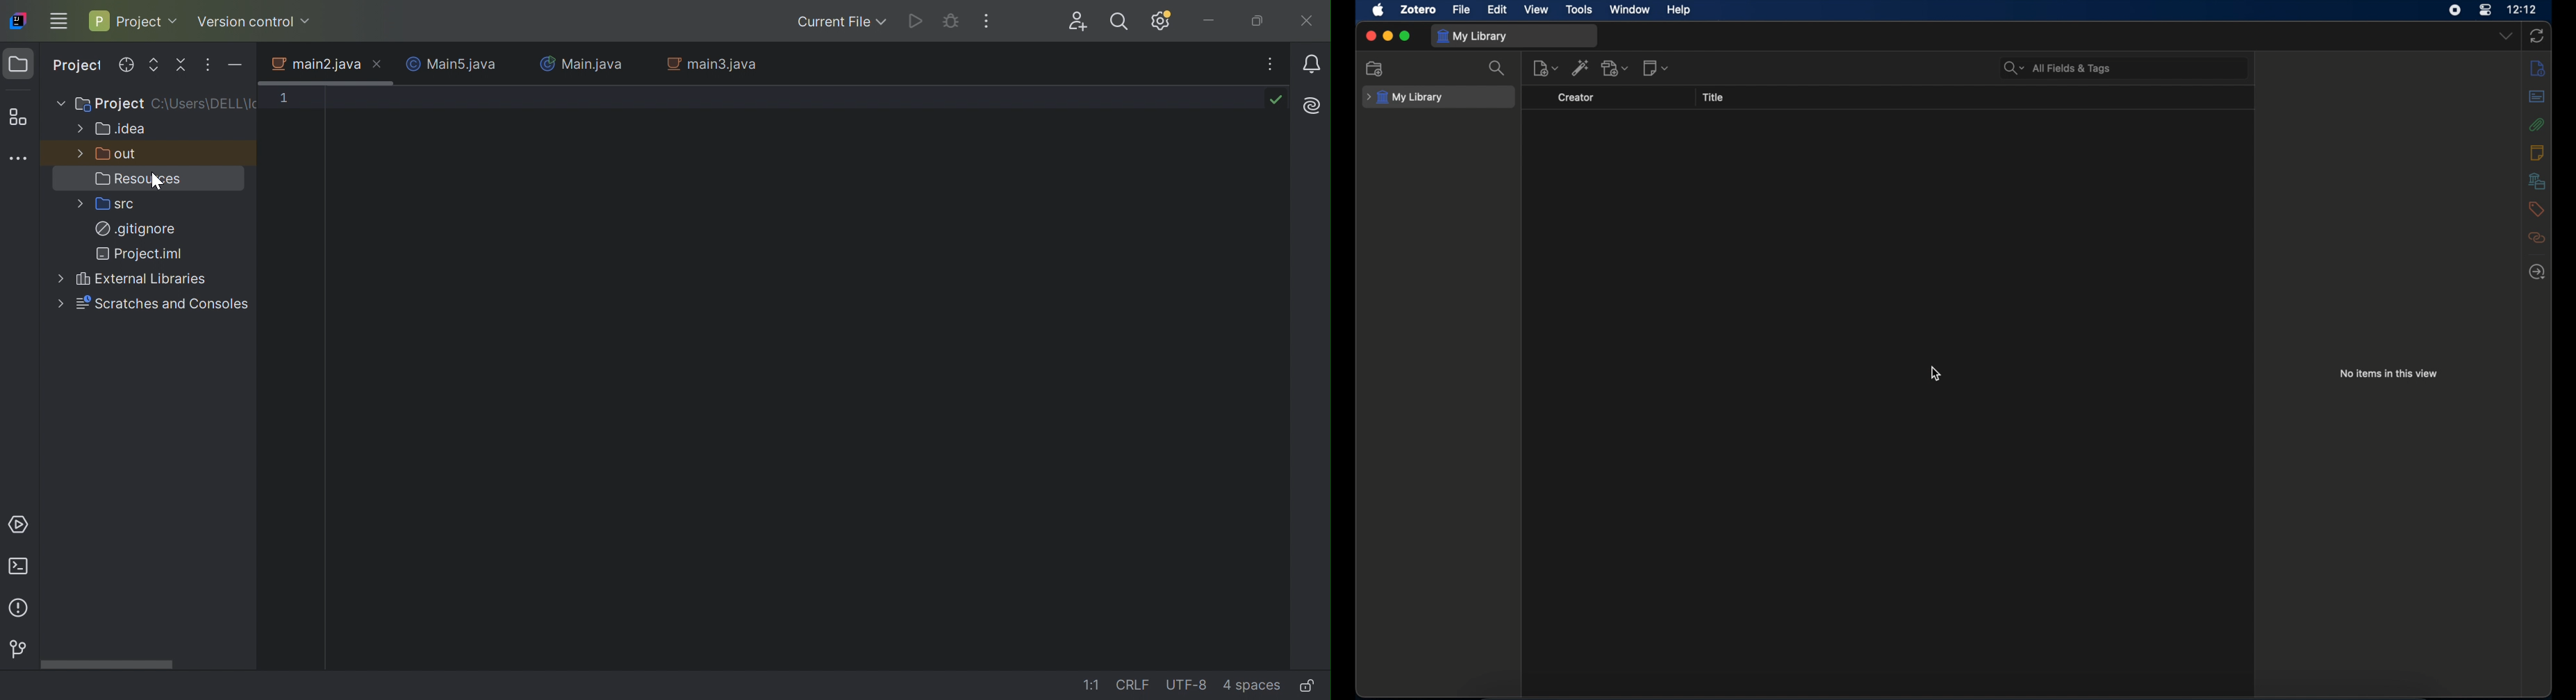 Image resolution: width=2576 pixels, height=700 pixels. Describe the element at coordinates (1388, 36) in the screenshot. I see `minimize` at that location.